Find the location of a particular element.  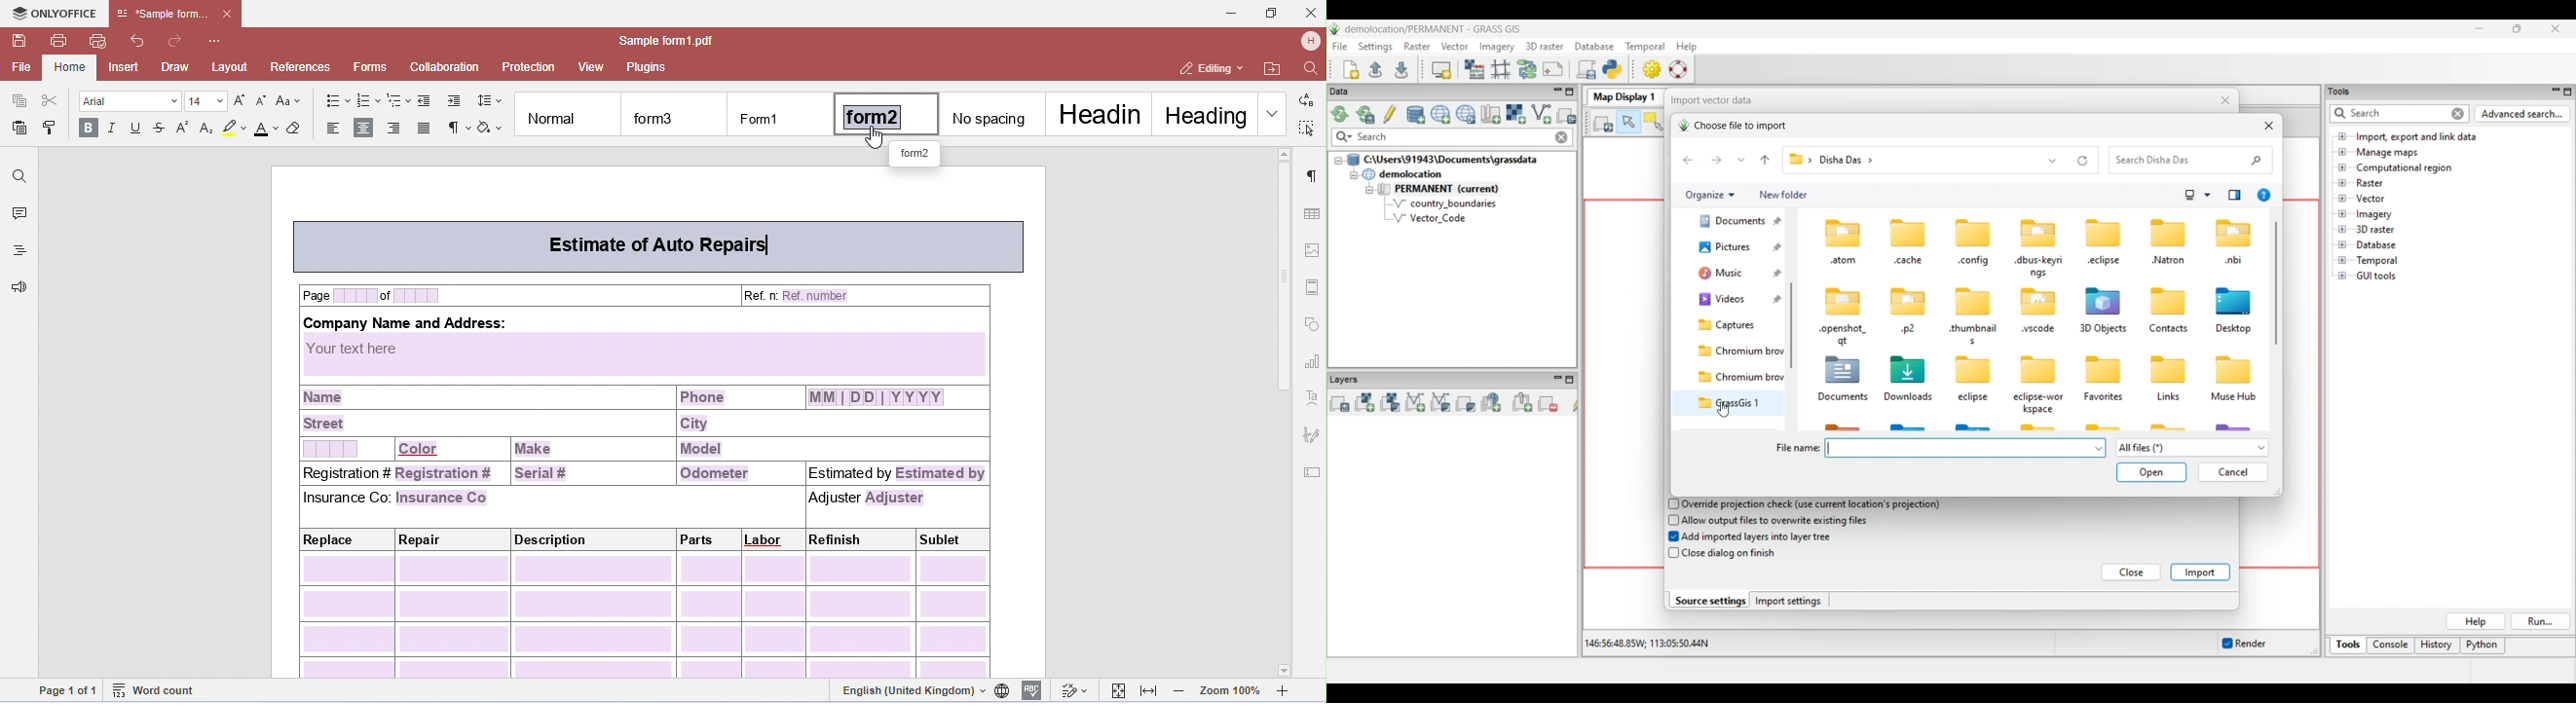

checkbox is located at coordinates (1672, 553).